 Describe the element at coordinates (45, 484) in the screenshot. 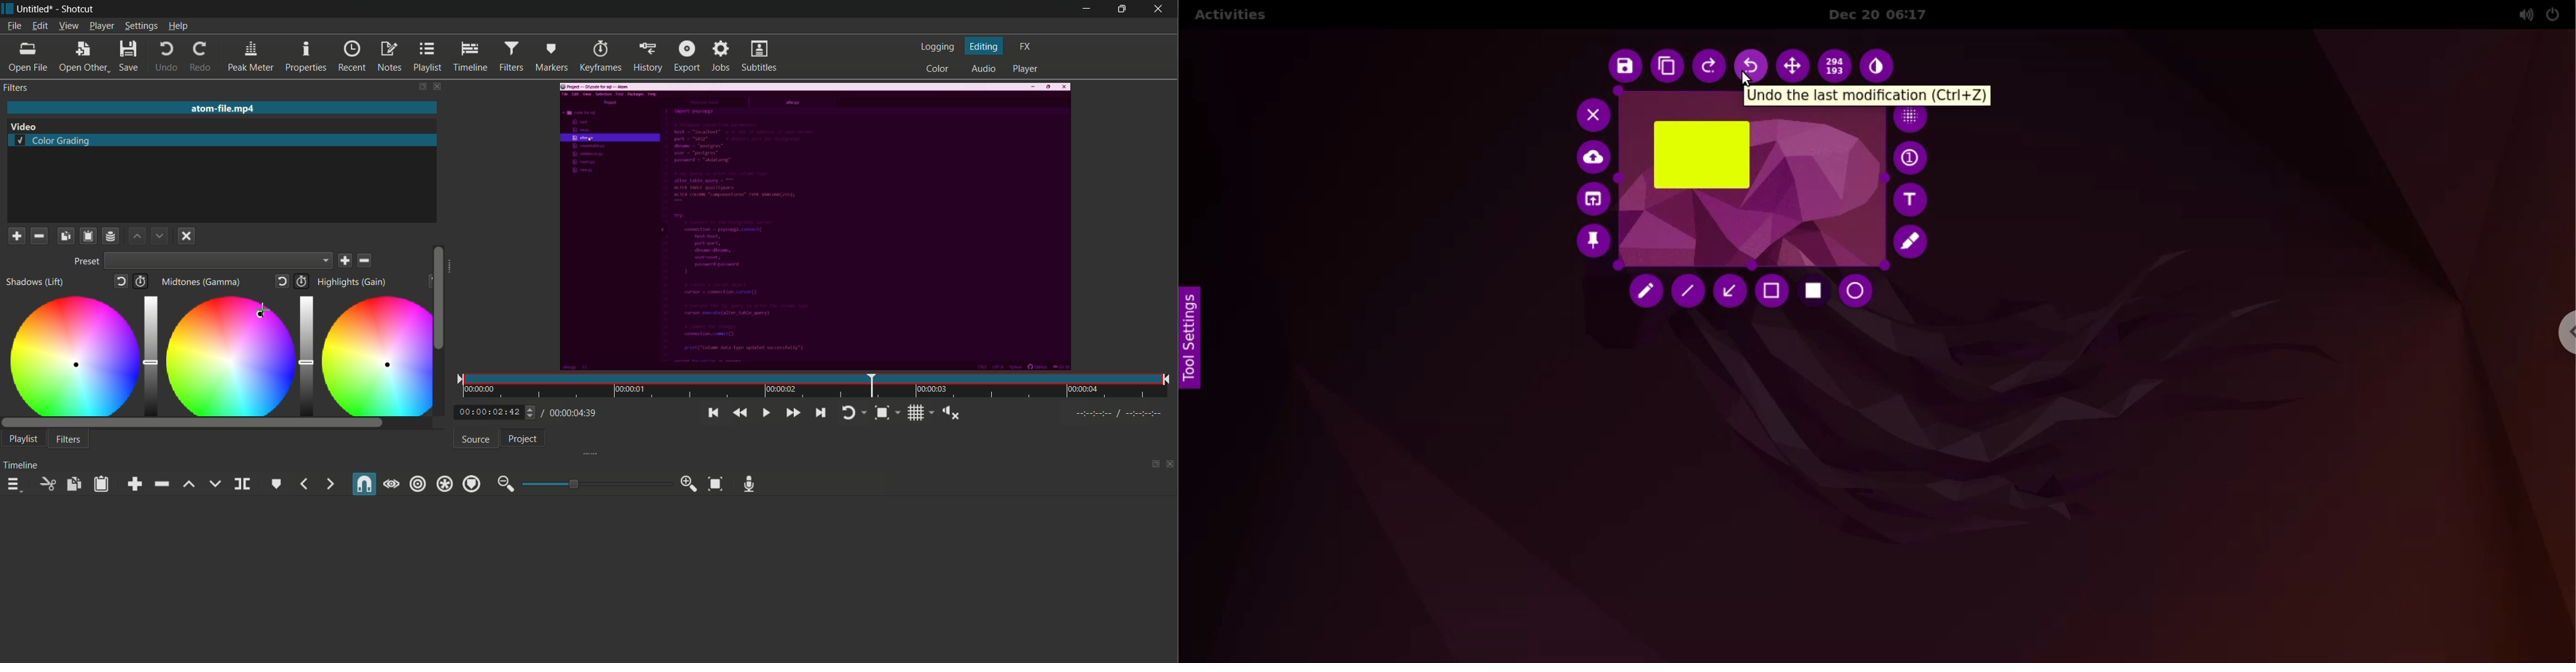

I see `cut` at that location.